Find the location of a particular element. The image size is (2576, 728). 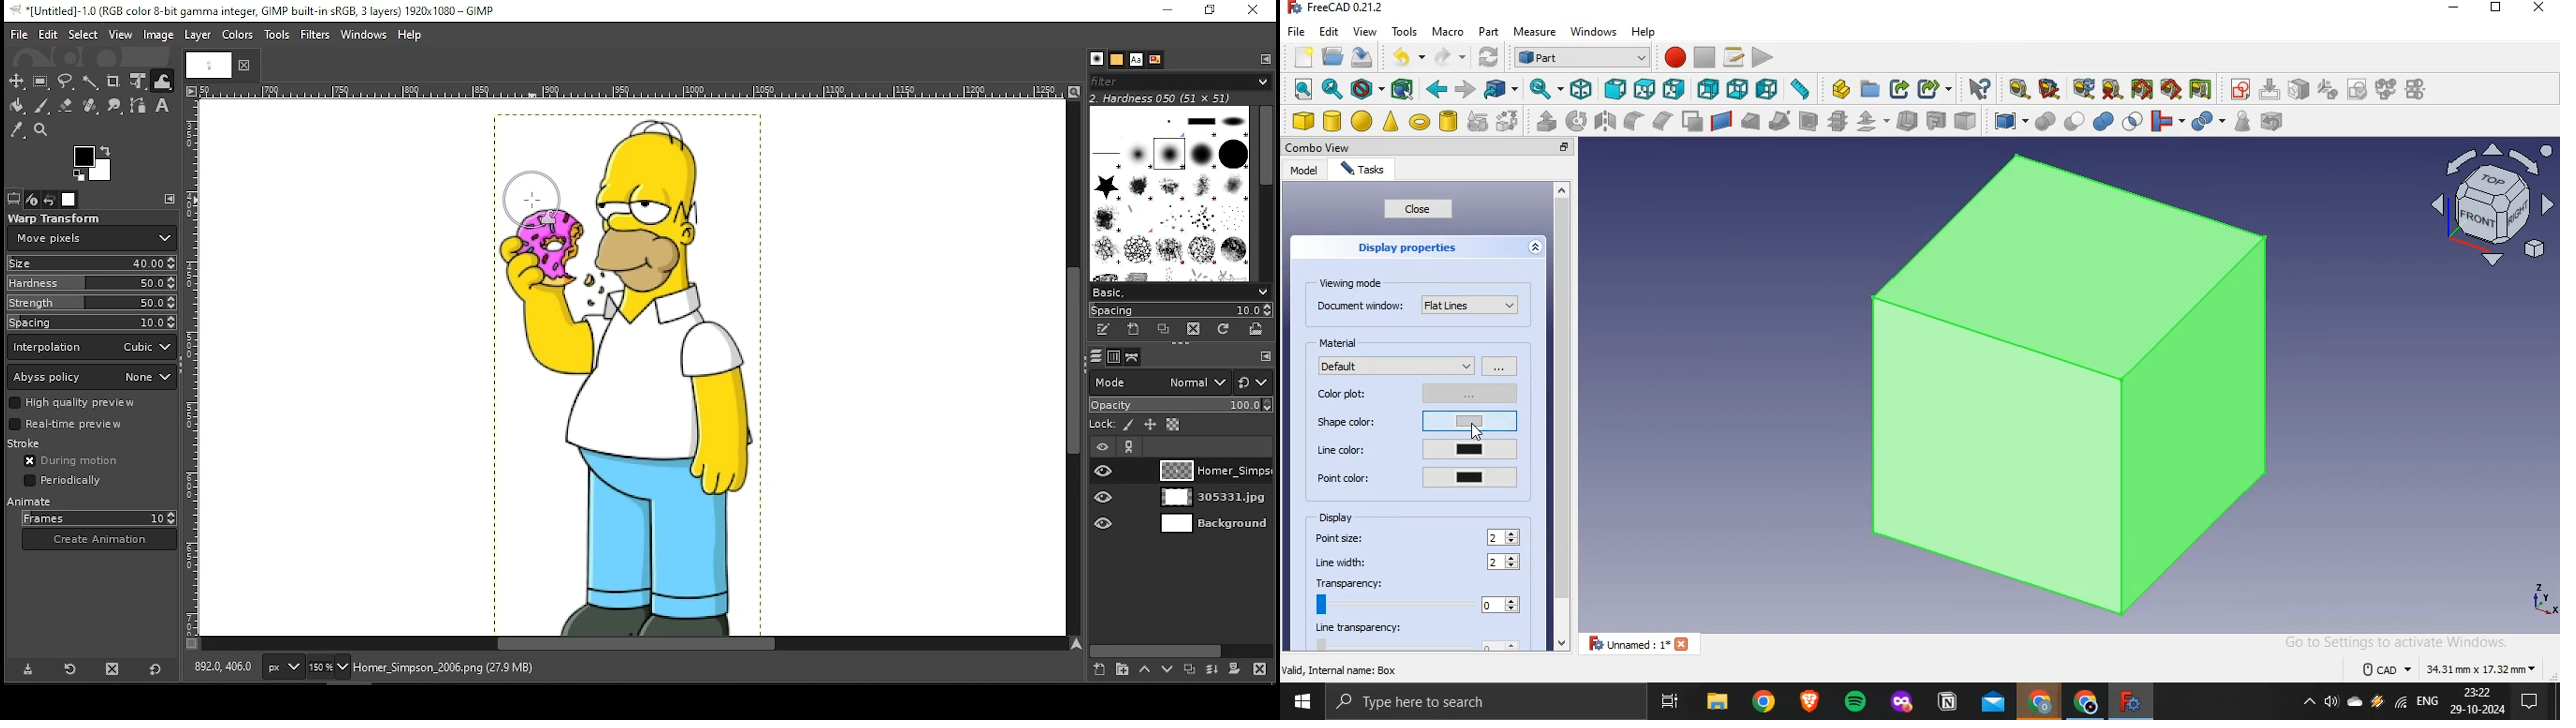

isometric is located at coordinates (1581, 88).